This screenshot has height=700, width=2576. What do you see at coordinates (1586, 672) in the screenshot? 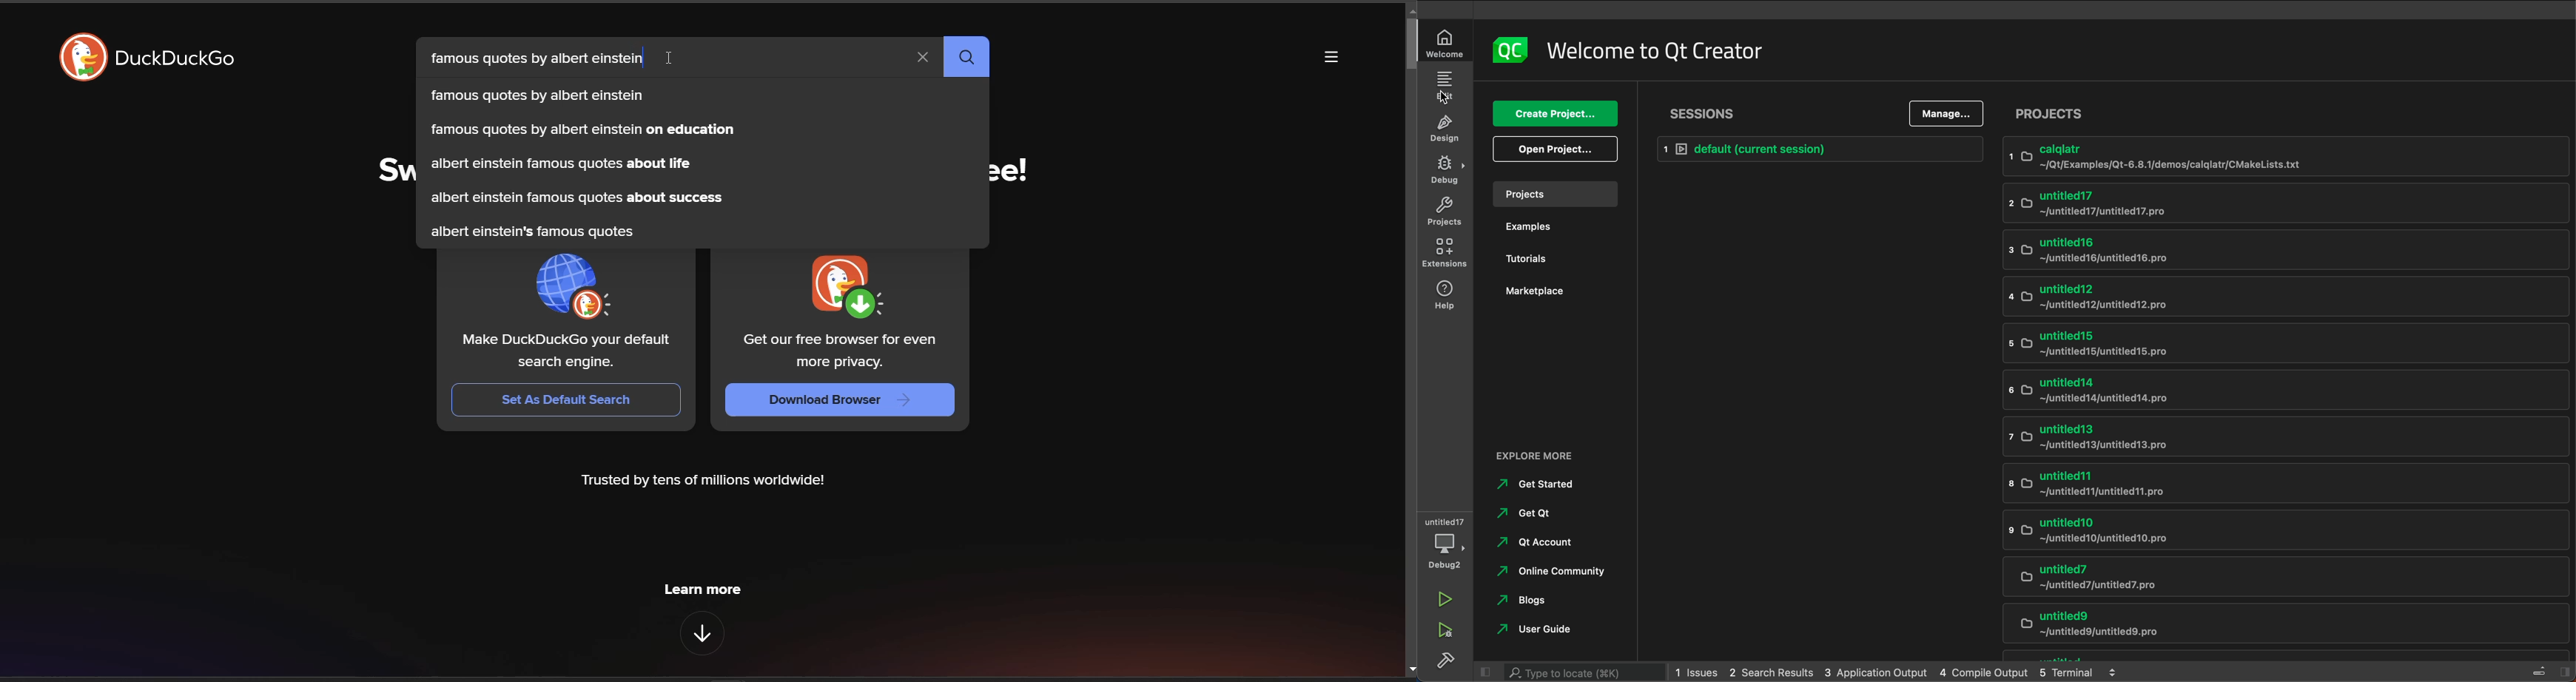
I see `search` at bounding box center [1586, 672].